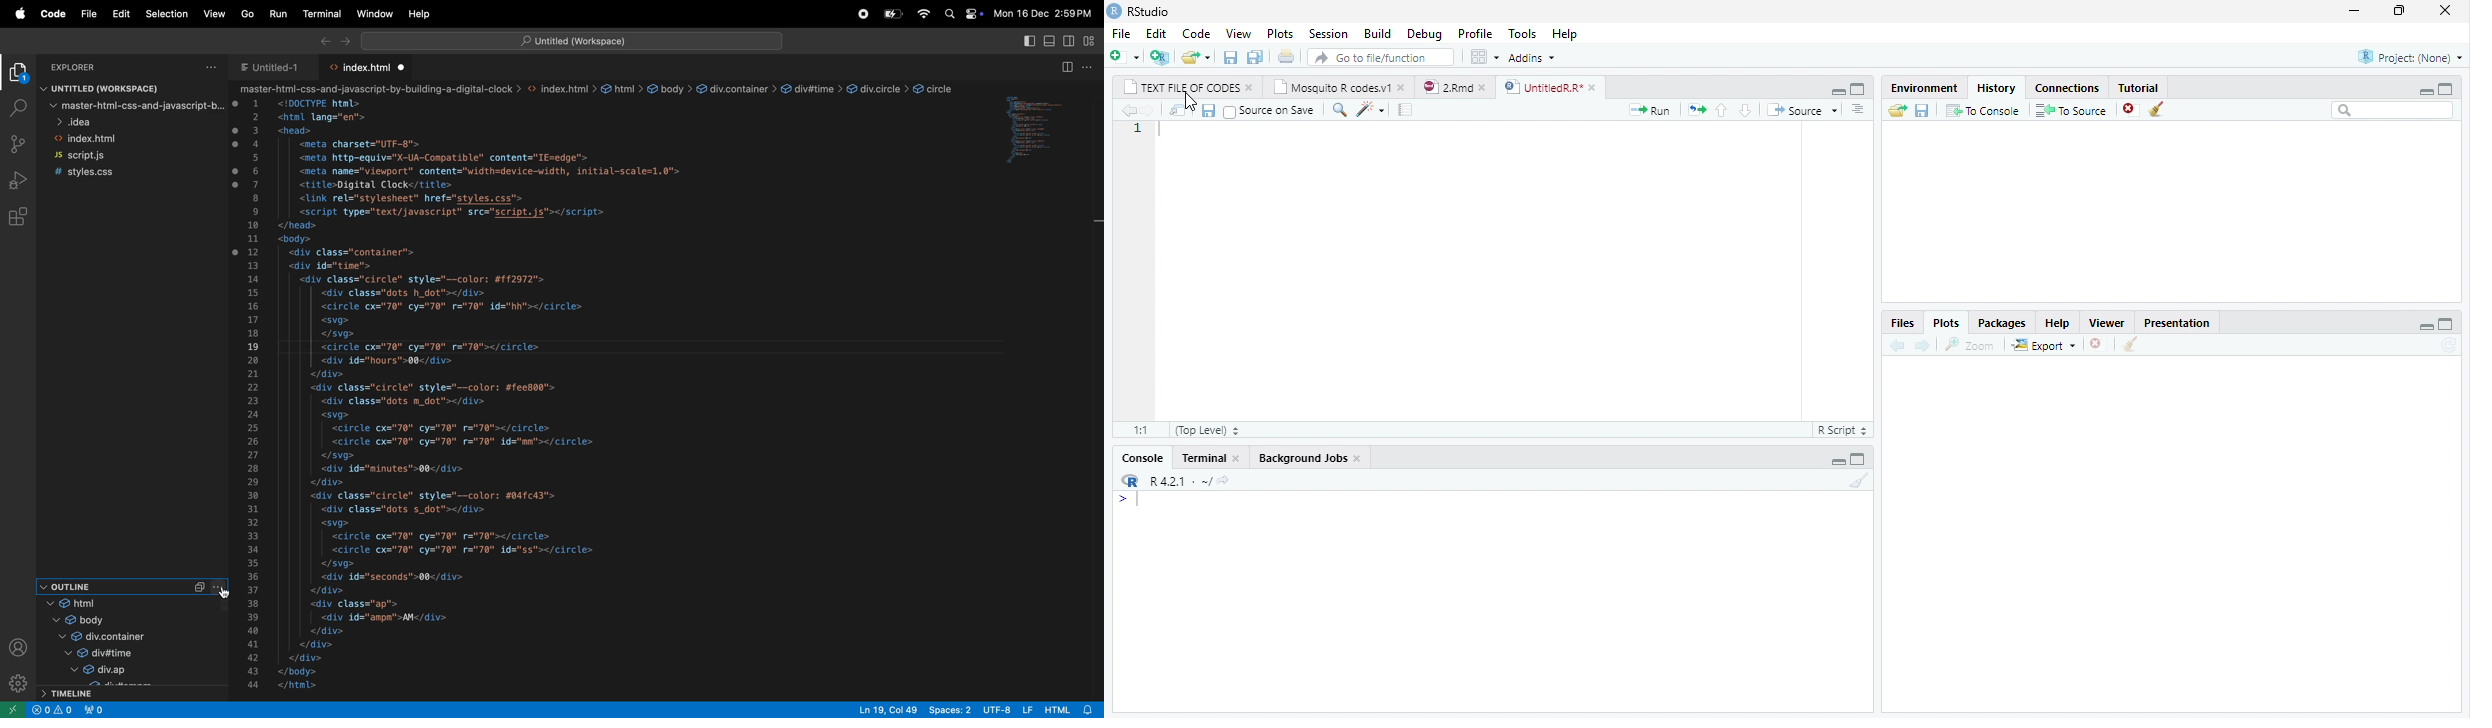 Image resolution: width=2492 pixels, height=728 pixels. What do you see at coordinates (1696, 110) in the screenshot?
I see `Re-run` at bounding box center [1696, 110].